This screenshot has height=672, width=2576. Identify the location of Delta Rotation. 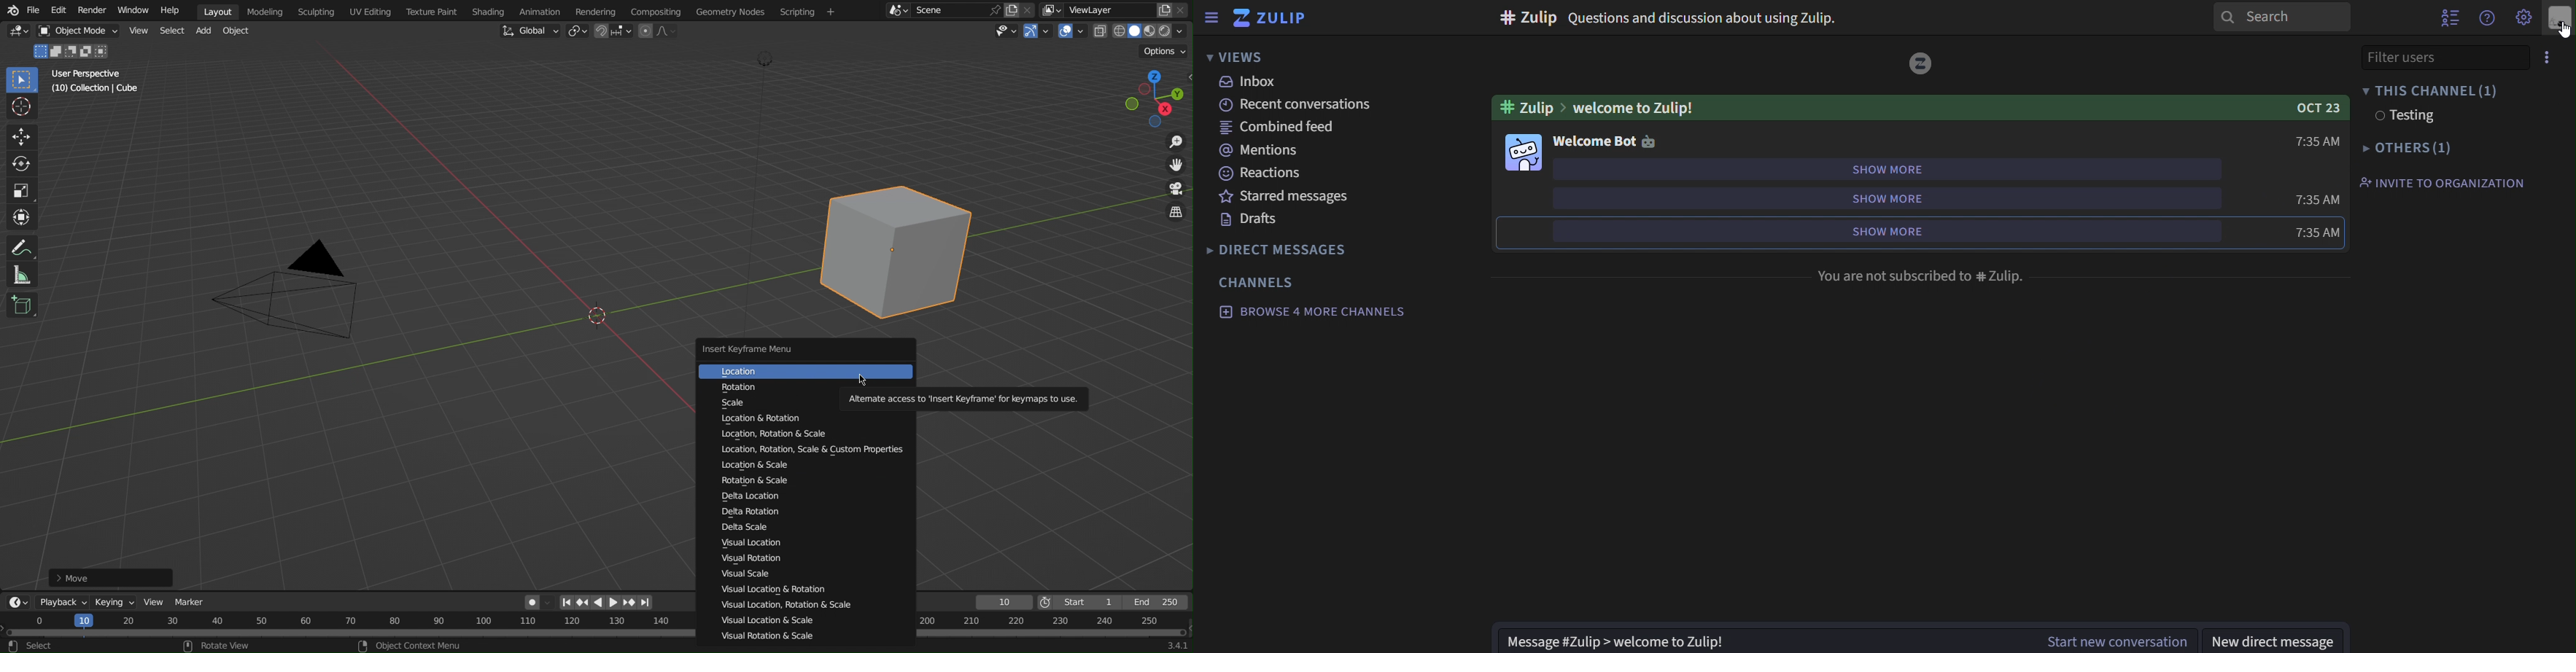
(757, 514).